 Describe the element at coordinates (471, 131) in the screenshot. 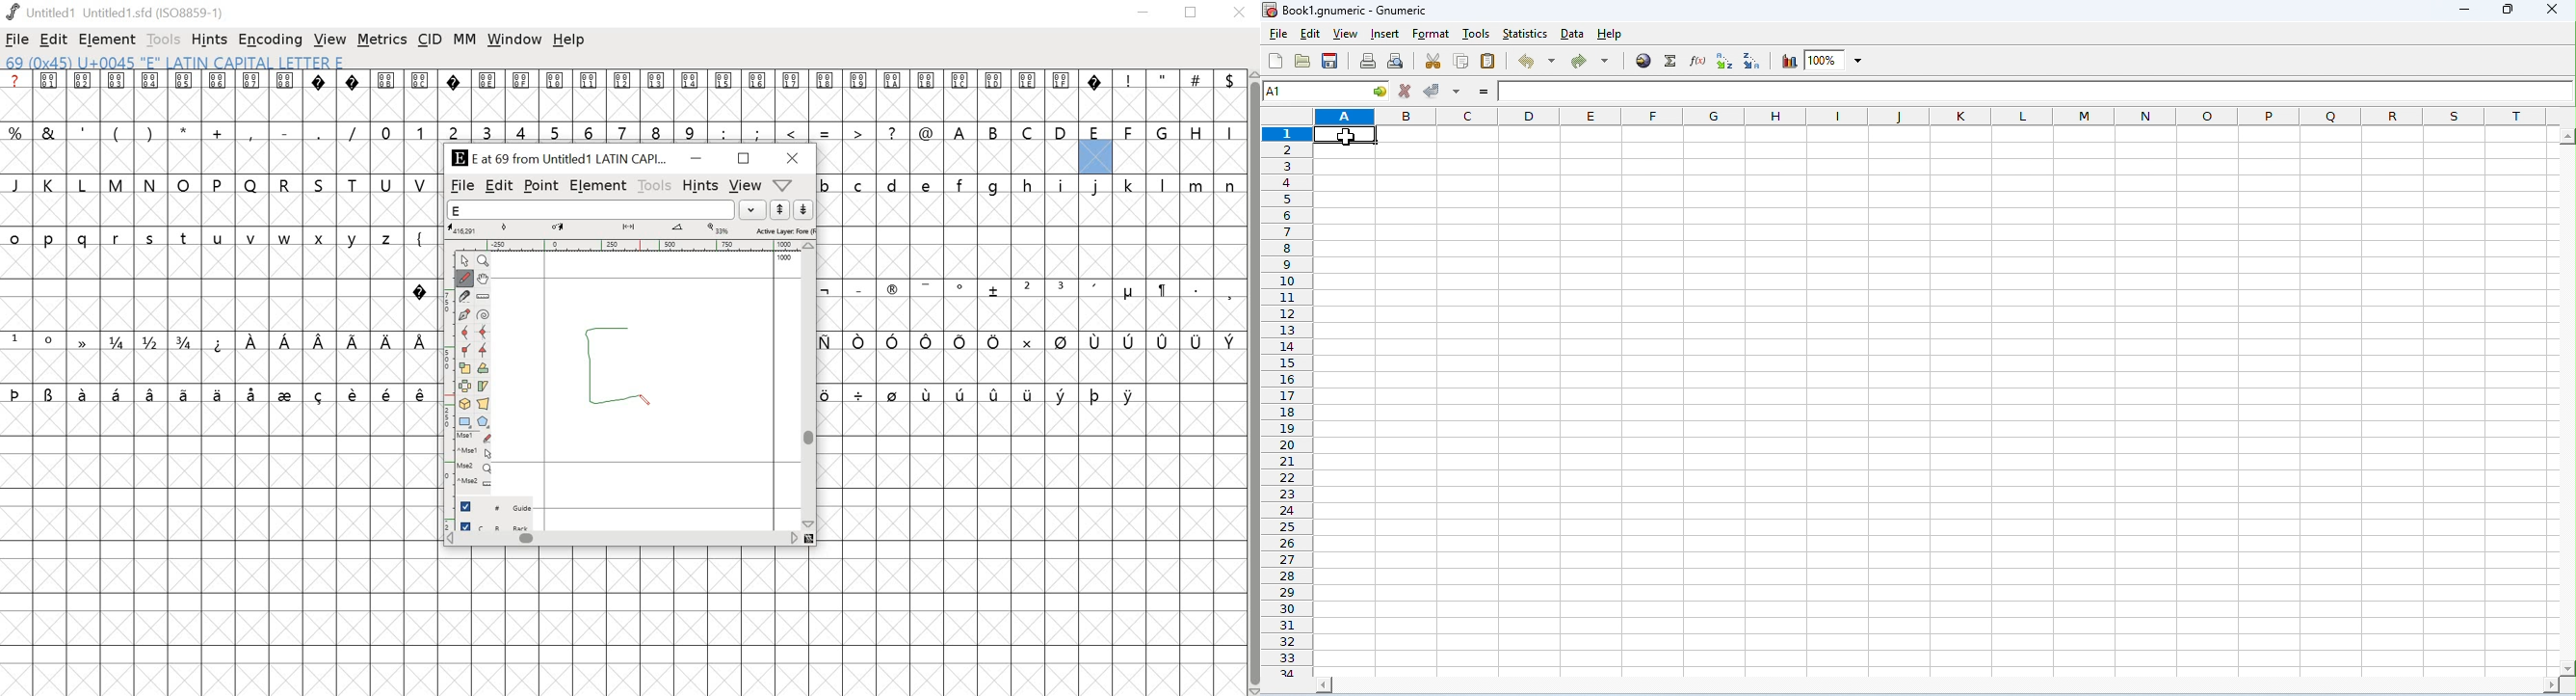

I see `symbols and numbers` at that location.